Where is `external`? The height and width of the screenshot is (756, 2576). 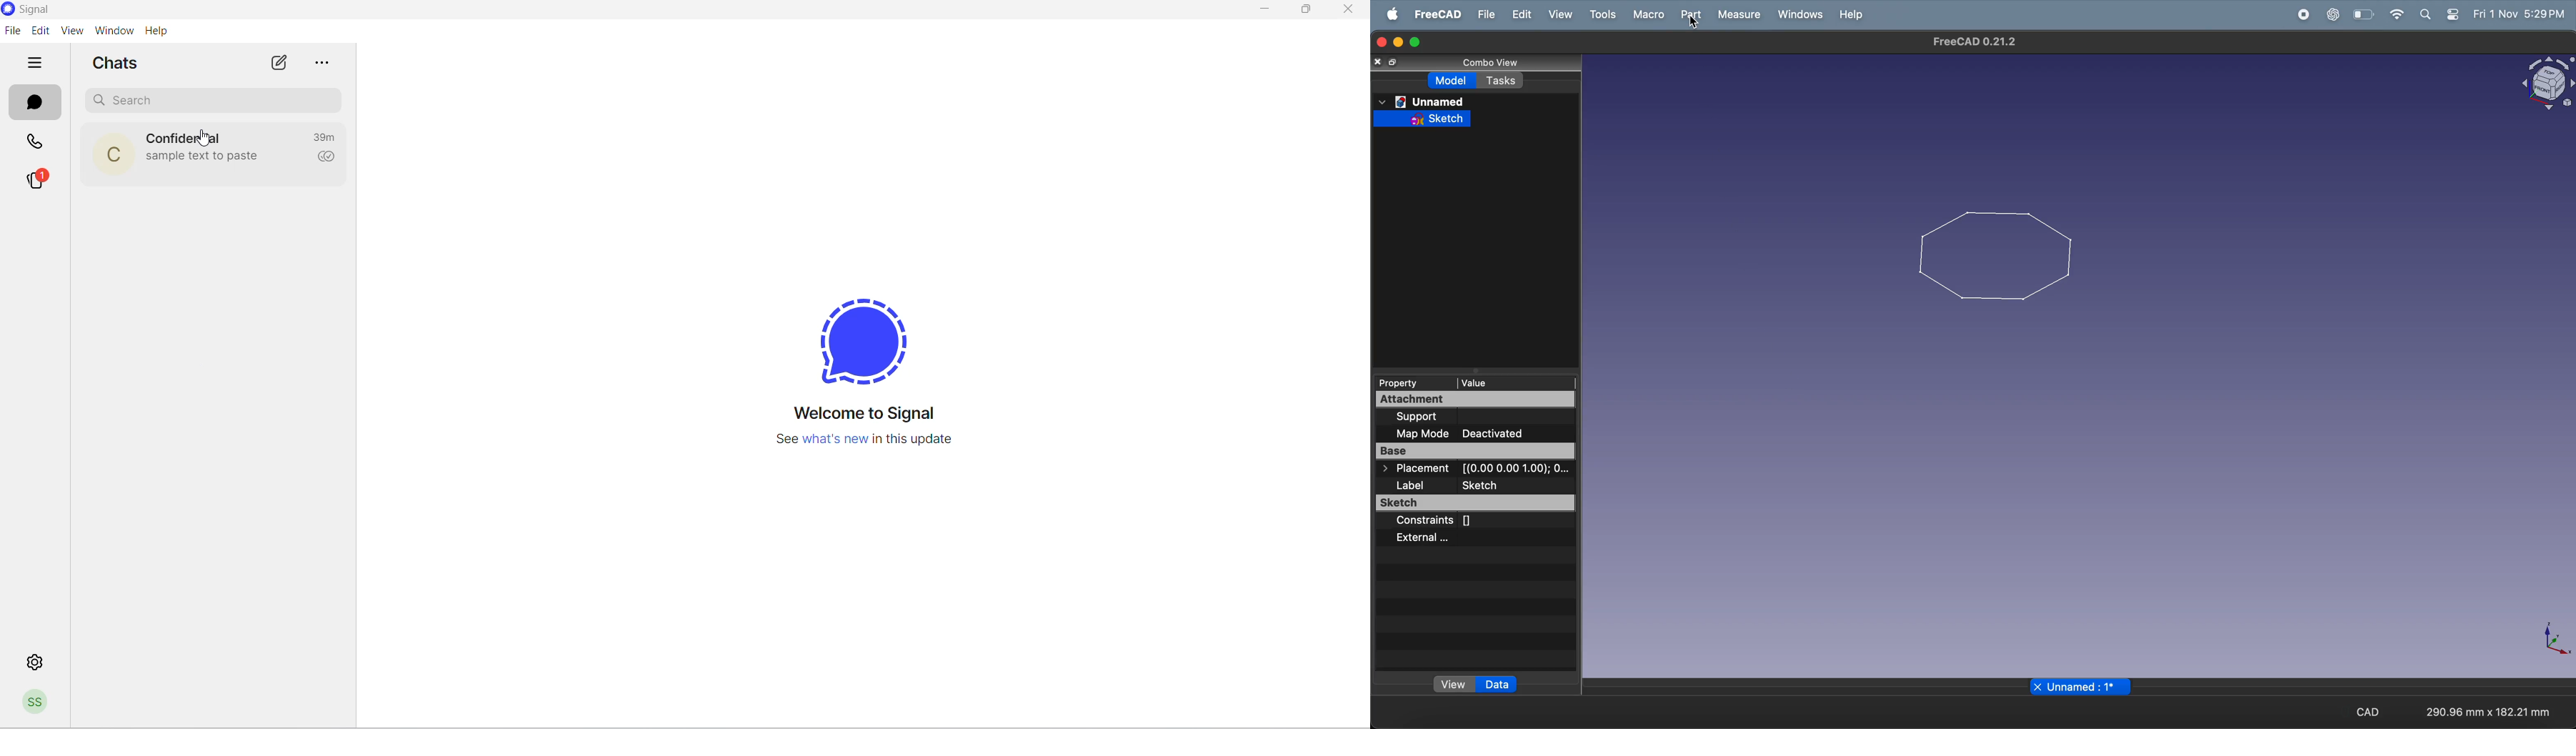
external is located at coordinates (1440, 537).